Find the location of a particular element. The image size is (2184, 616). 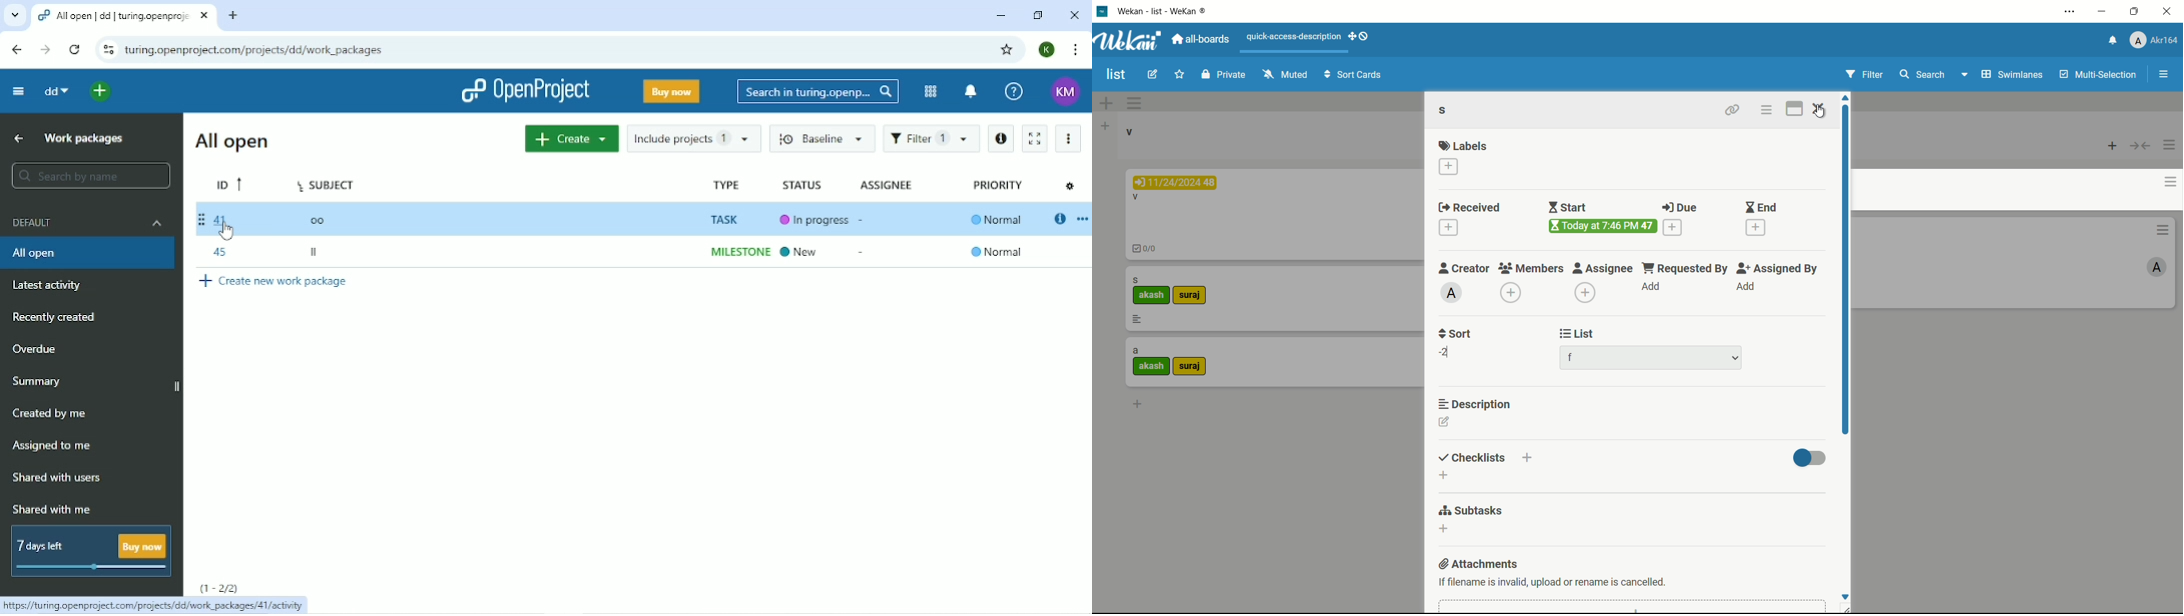

Open details view is located at coordinates (1059, 218).